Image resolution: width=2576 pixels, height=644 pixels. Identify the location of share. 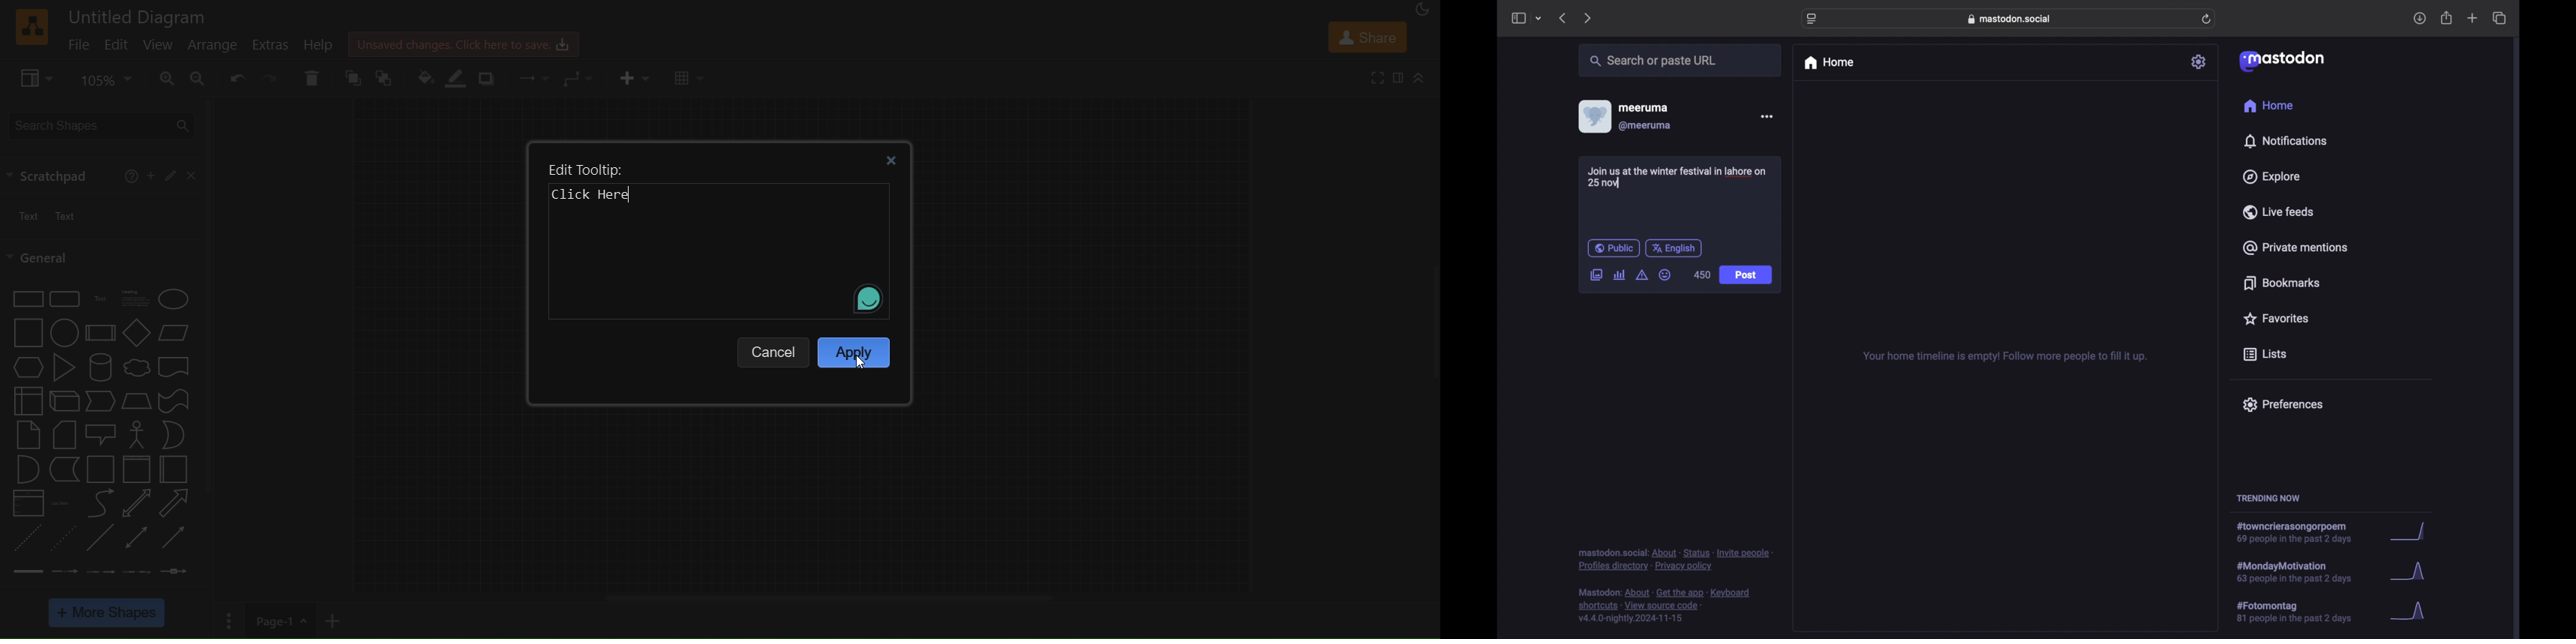
(1365, 36).